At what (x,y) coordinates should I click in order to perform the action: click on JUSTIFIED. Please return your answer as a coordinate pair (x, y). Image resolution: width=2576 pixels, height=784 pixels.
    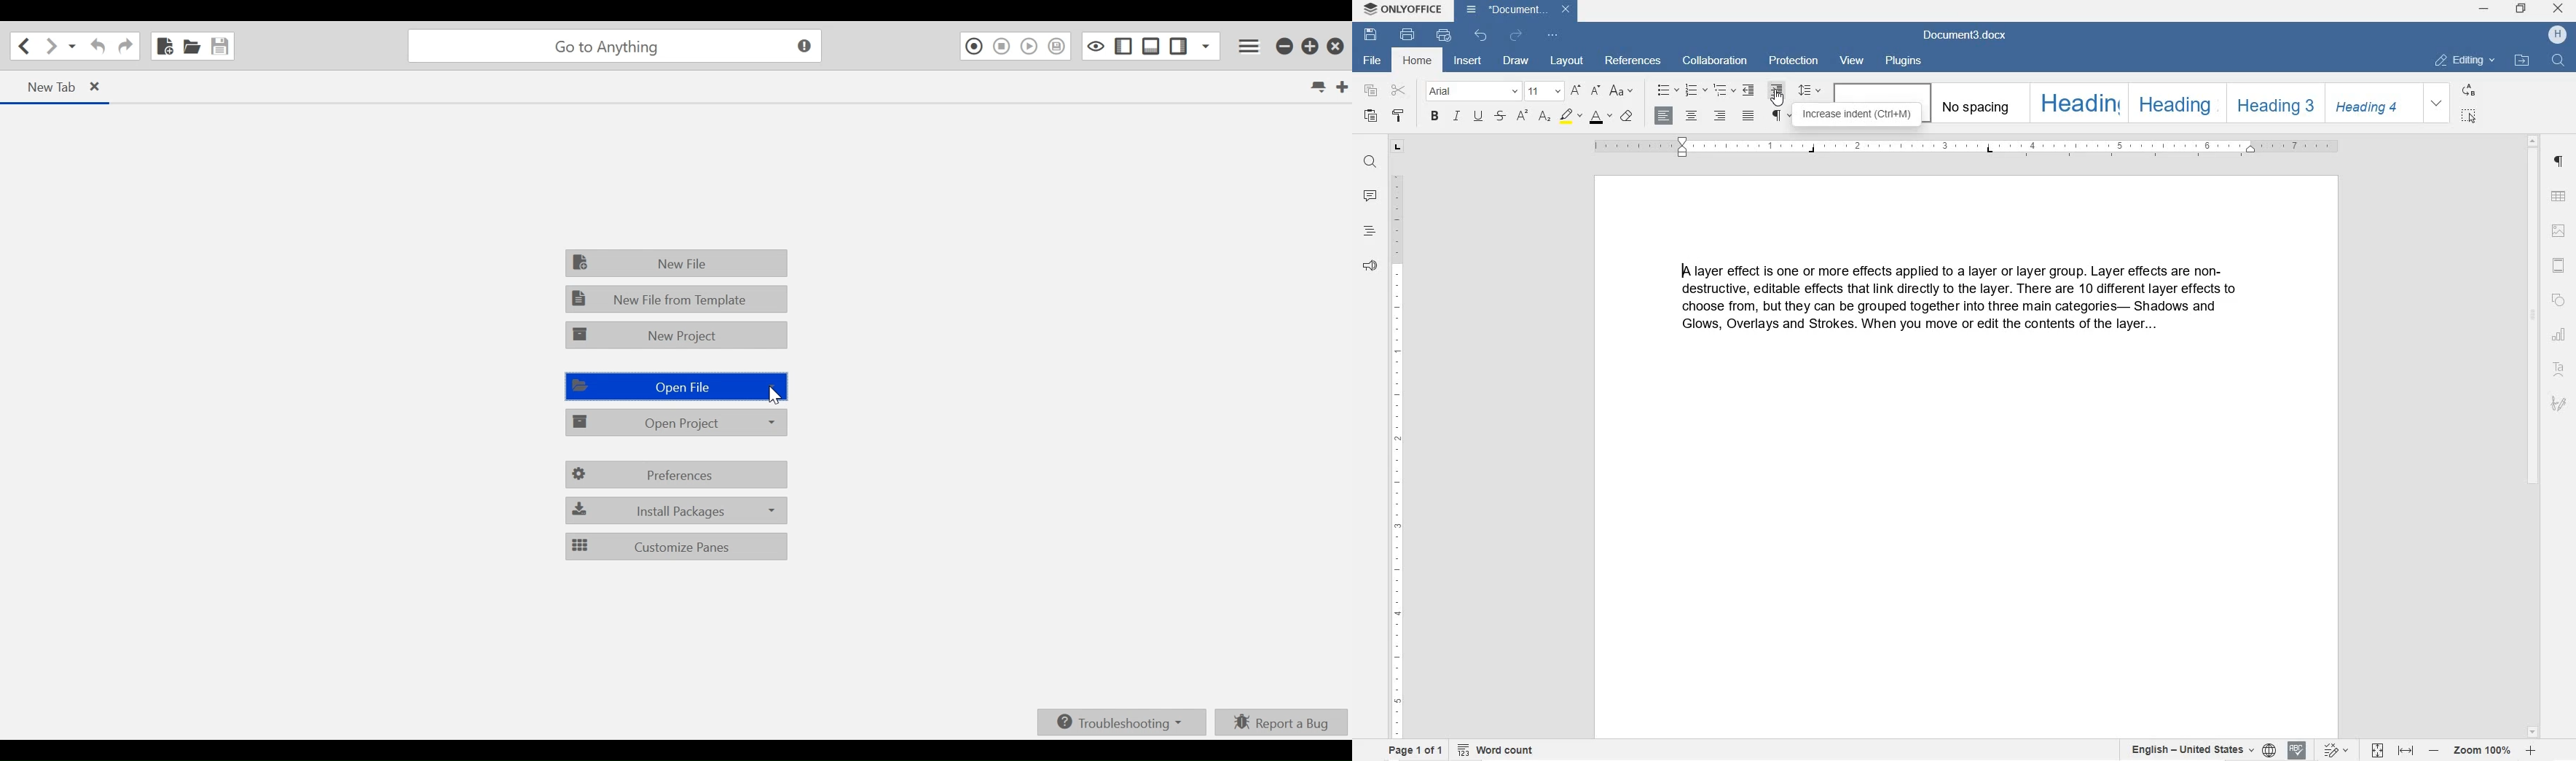
    Looking at the image, I should click on (1750, 117).